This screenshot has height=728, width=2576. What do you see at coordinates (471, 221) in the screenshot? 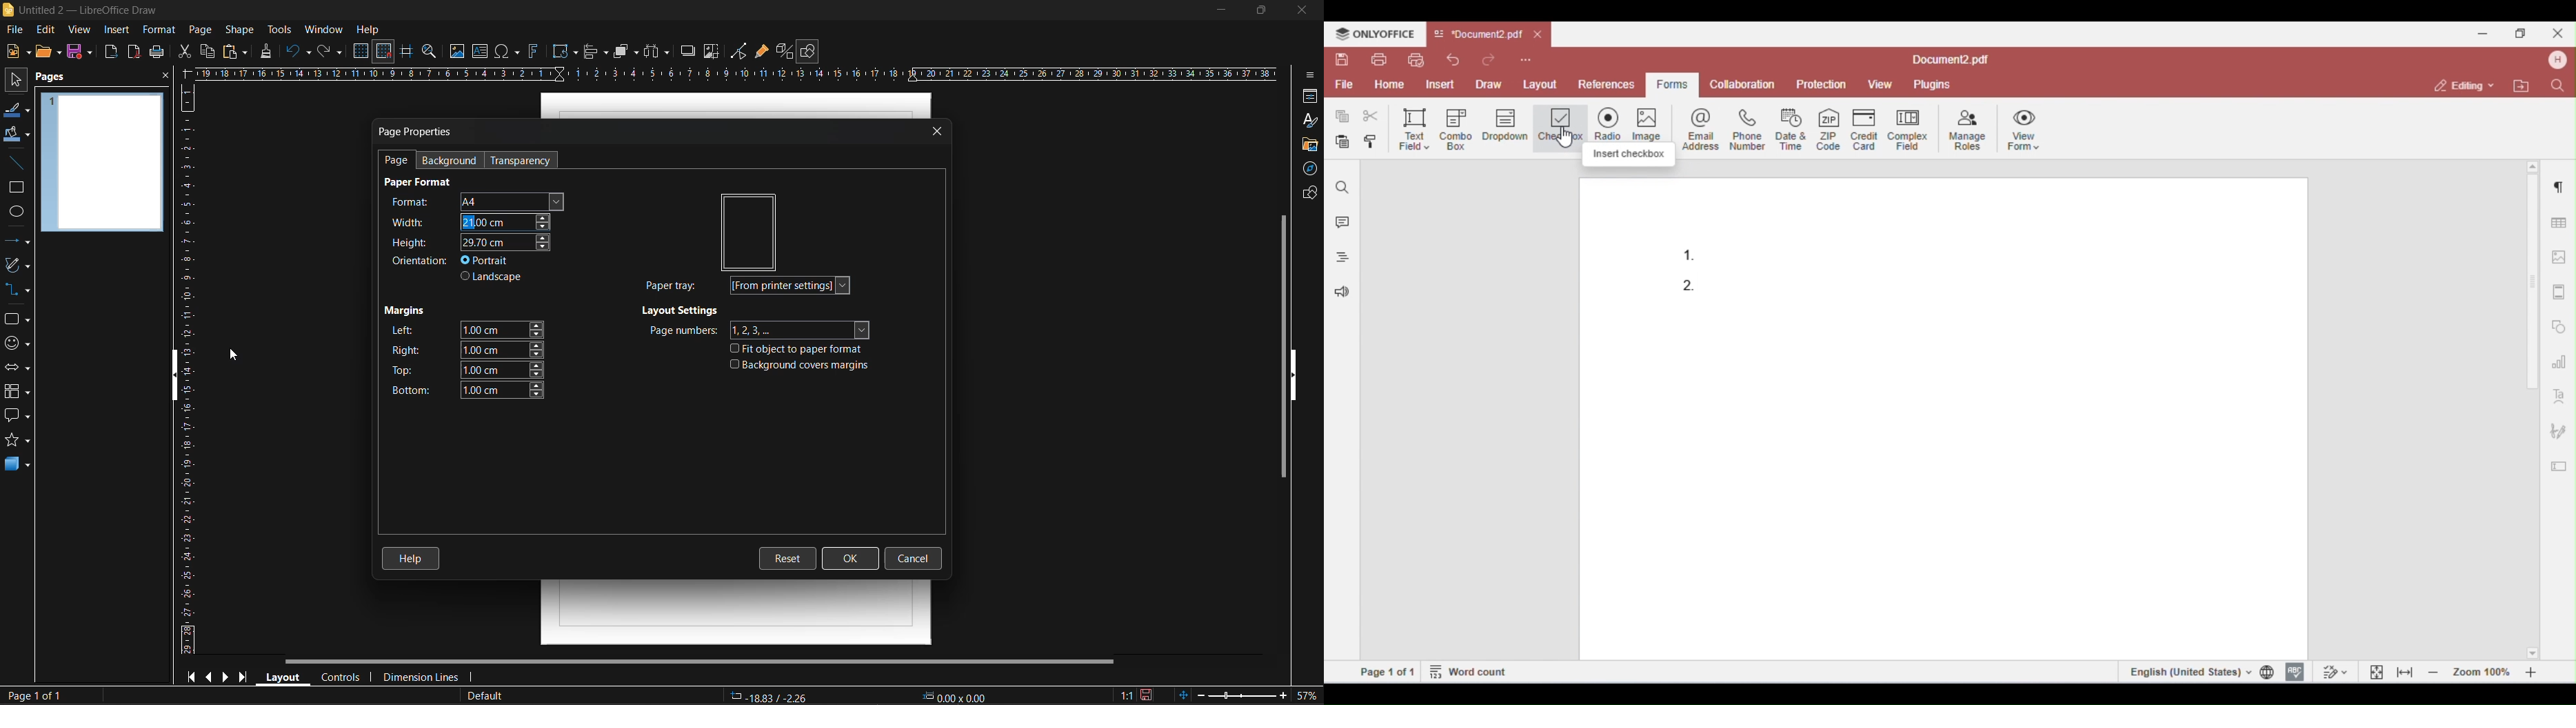
I see `width` at bounding box center [471, 221].